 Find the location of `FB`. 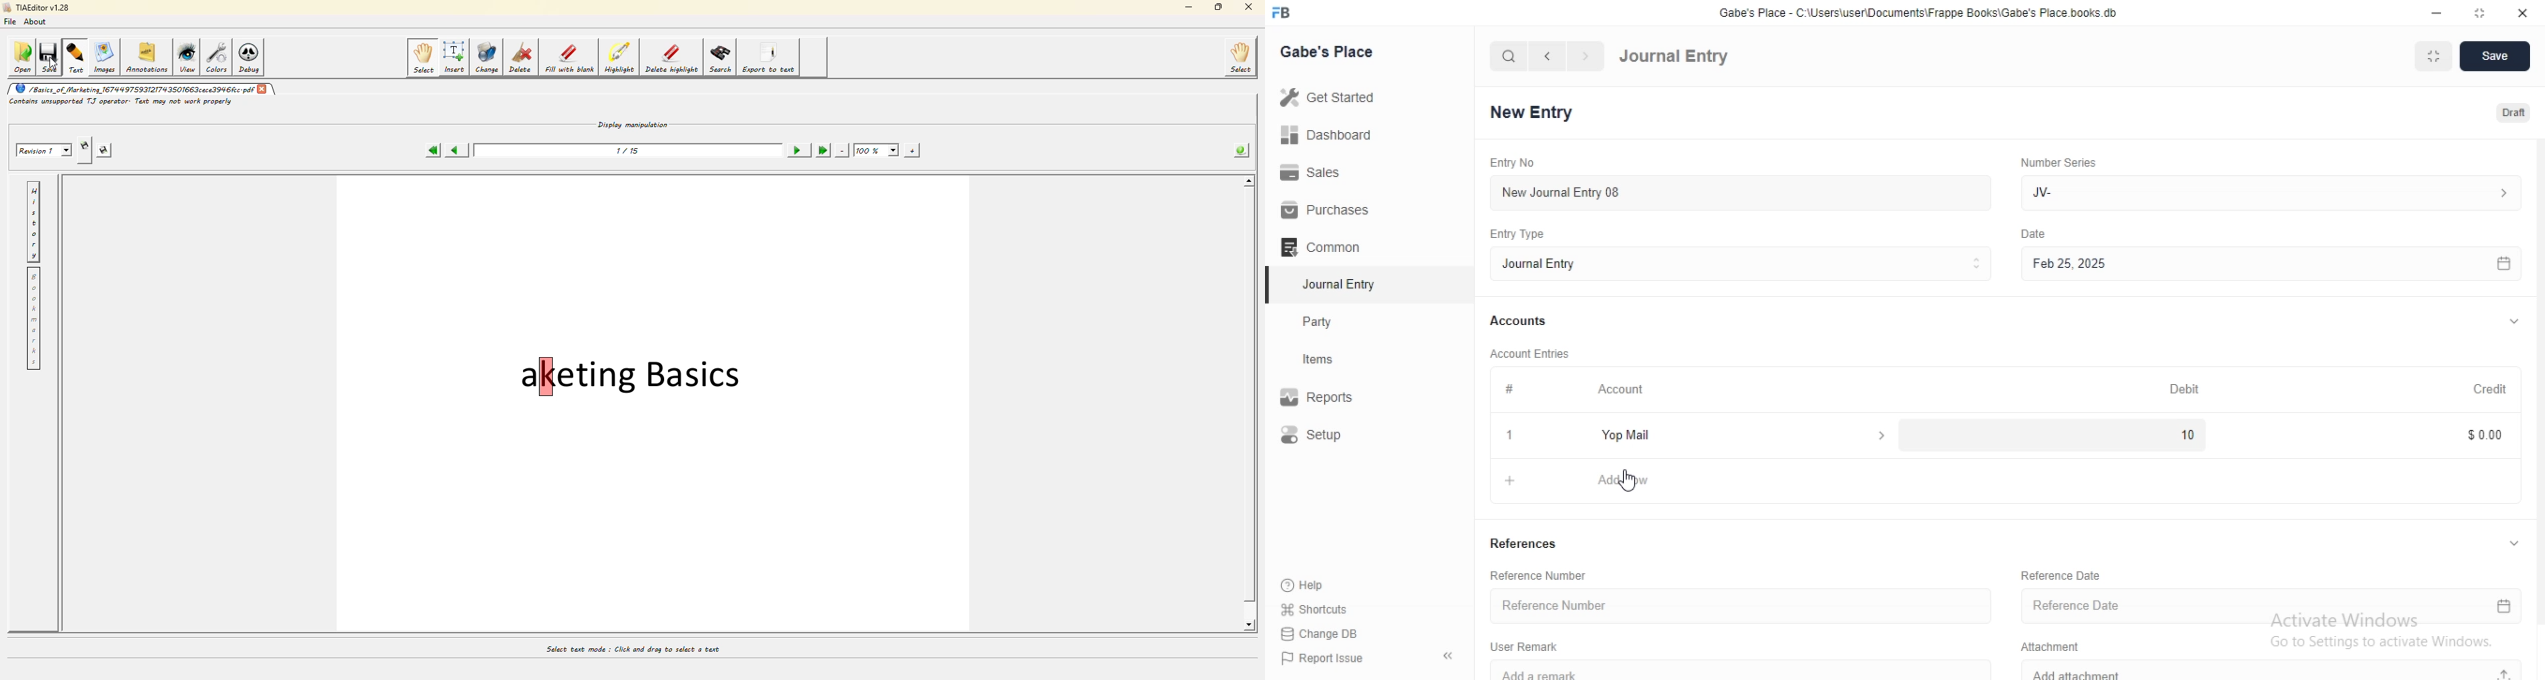

FB is located at coordinates (1283, 13).